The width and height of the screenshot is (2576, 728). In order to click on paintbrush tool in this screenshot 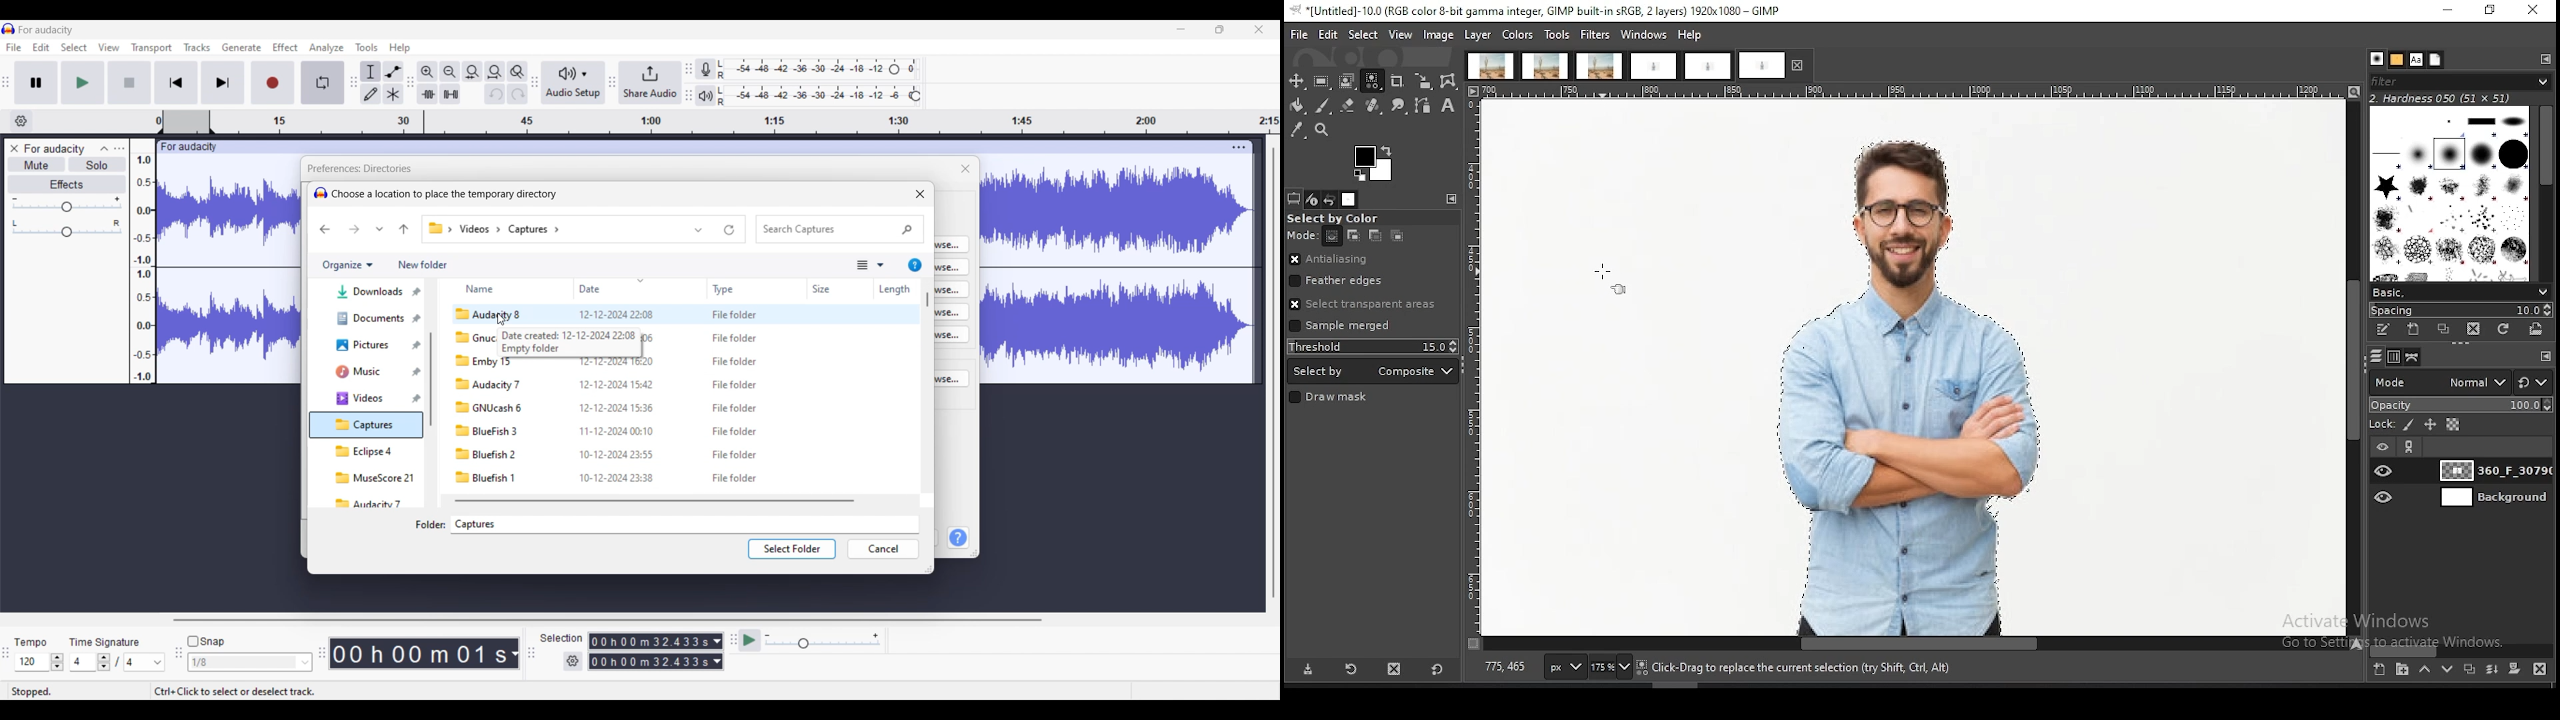, I will do `click(1323, 106)`.